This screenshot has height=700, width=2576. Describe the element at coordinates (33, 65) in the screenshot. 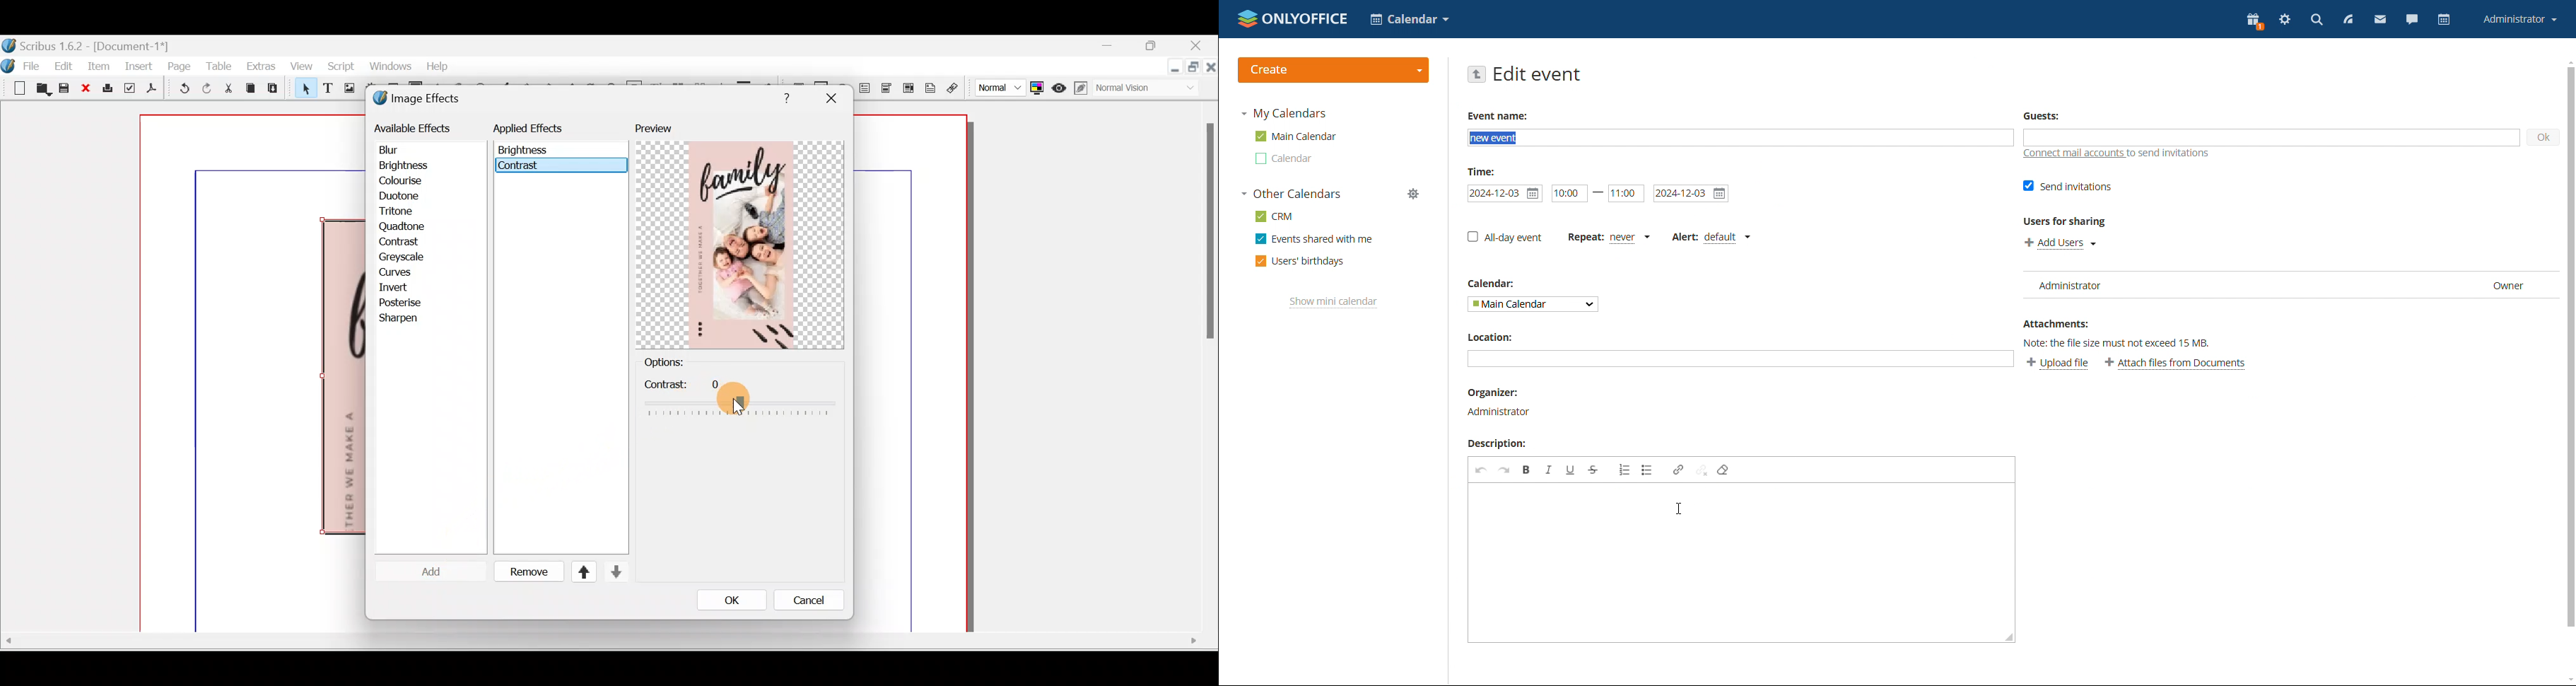

I see `File` at that location.